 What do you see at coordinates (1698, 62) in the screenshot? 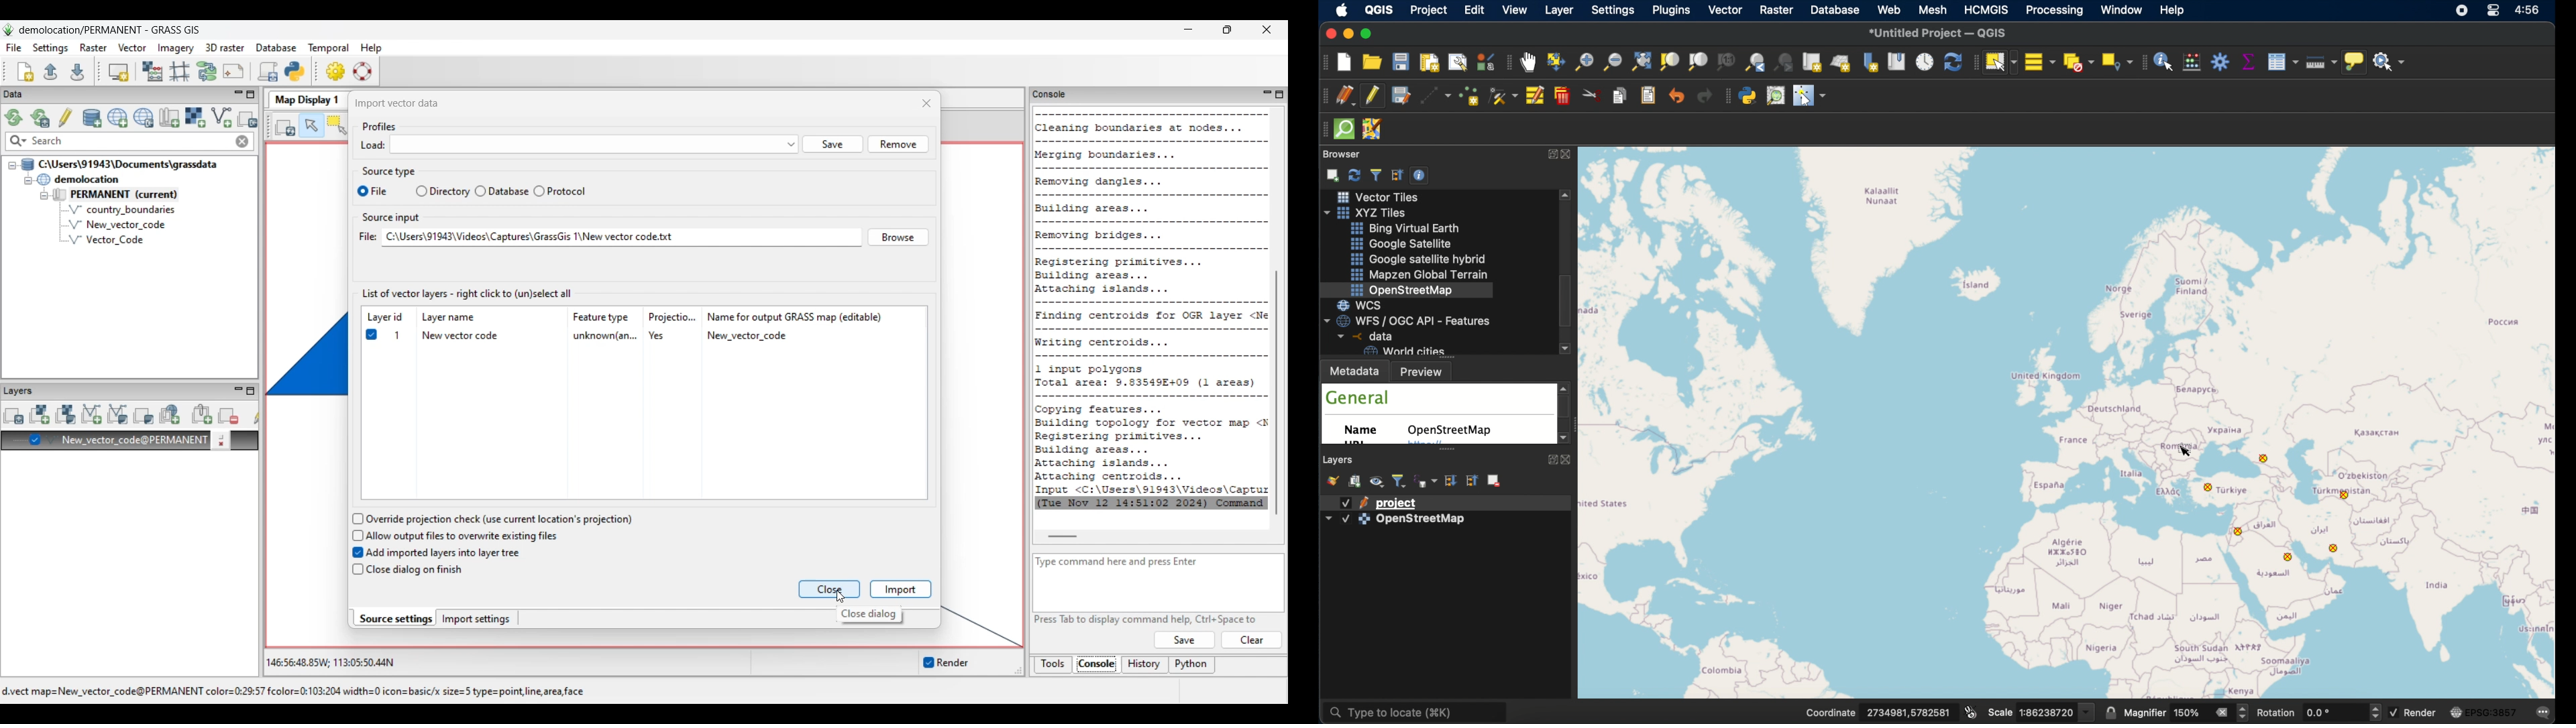
I see `zoom to layer` at bounding box center [1698, 62].